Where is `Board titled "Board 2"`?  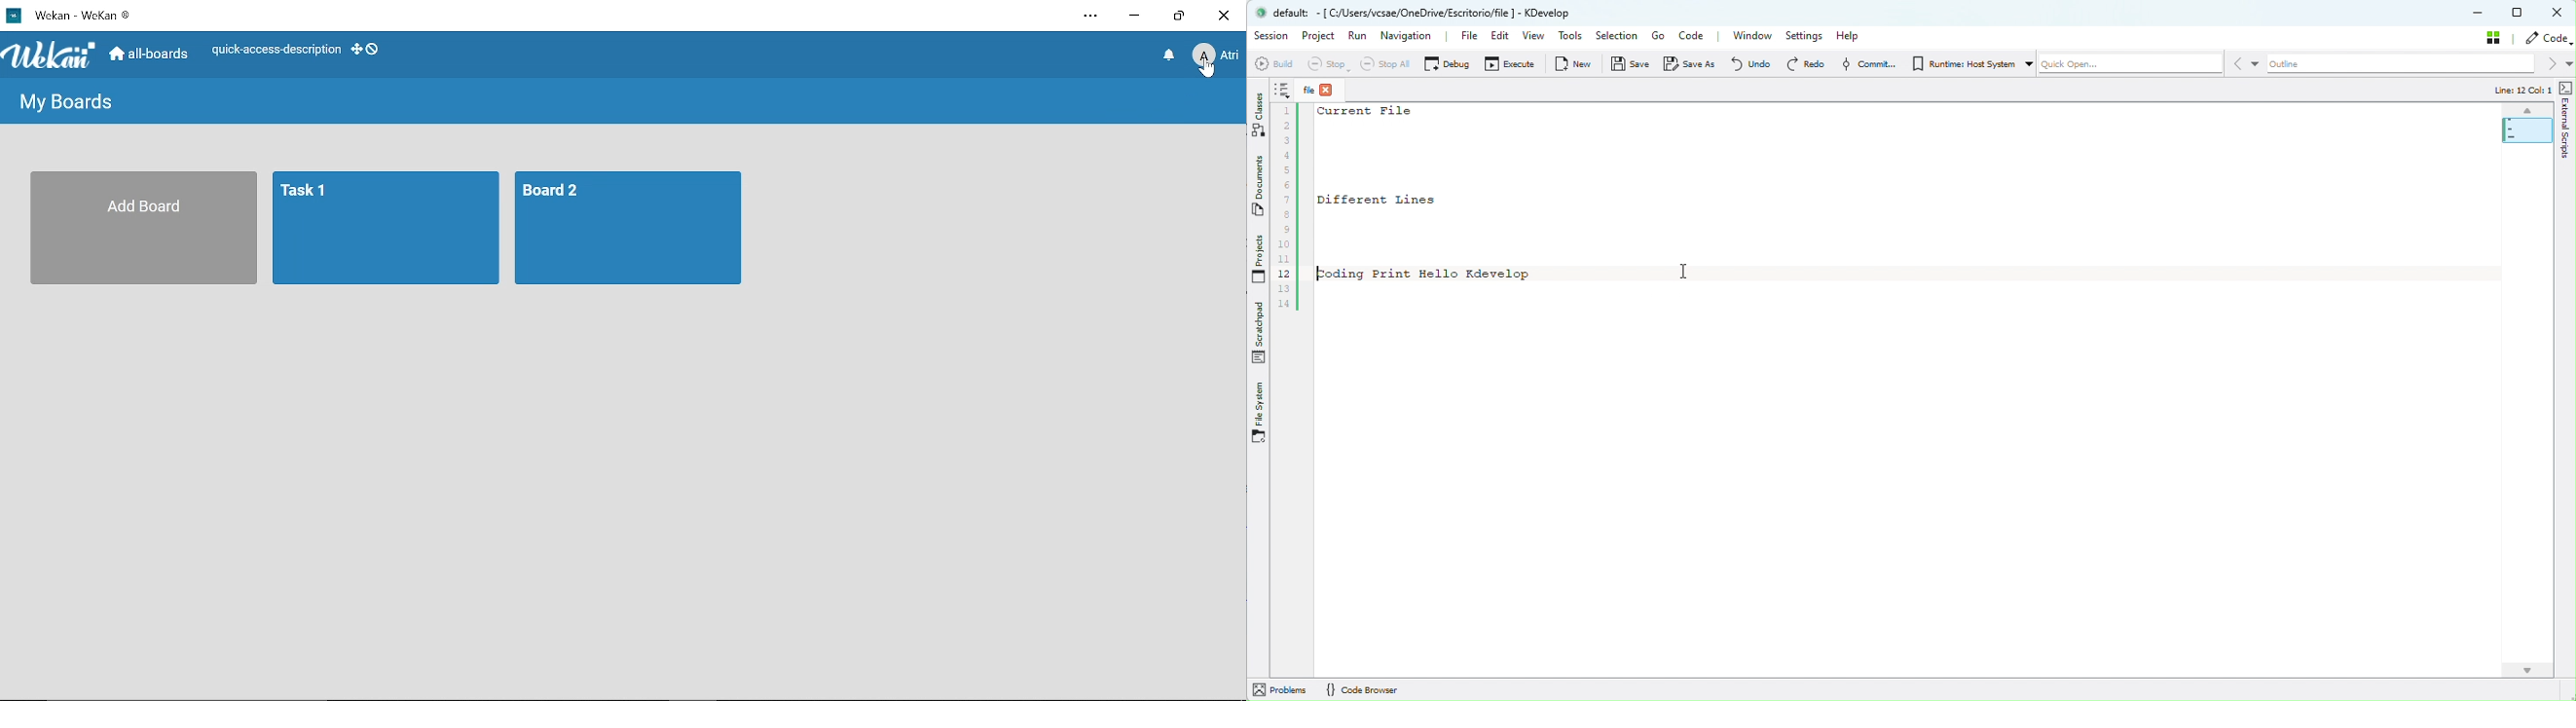 Board titled "Board 2" is located at coordinates (631, 229).